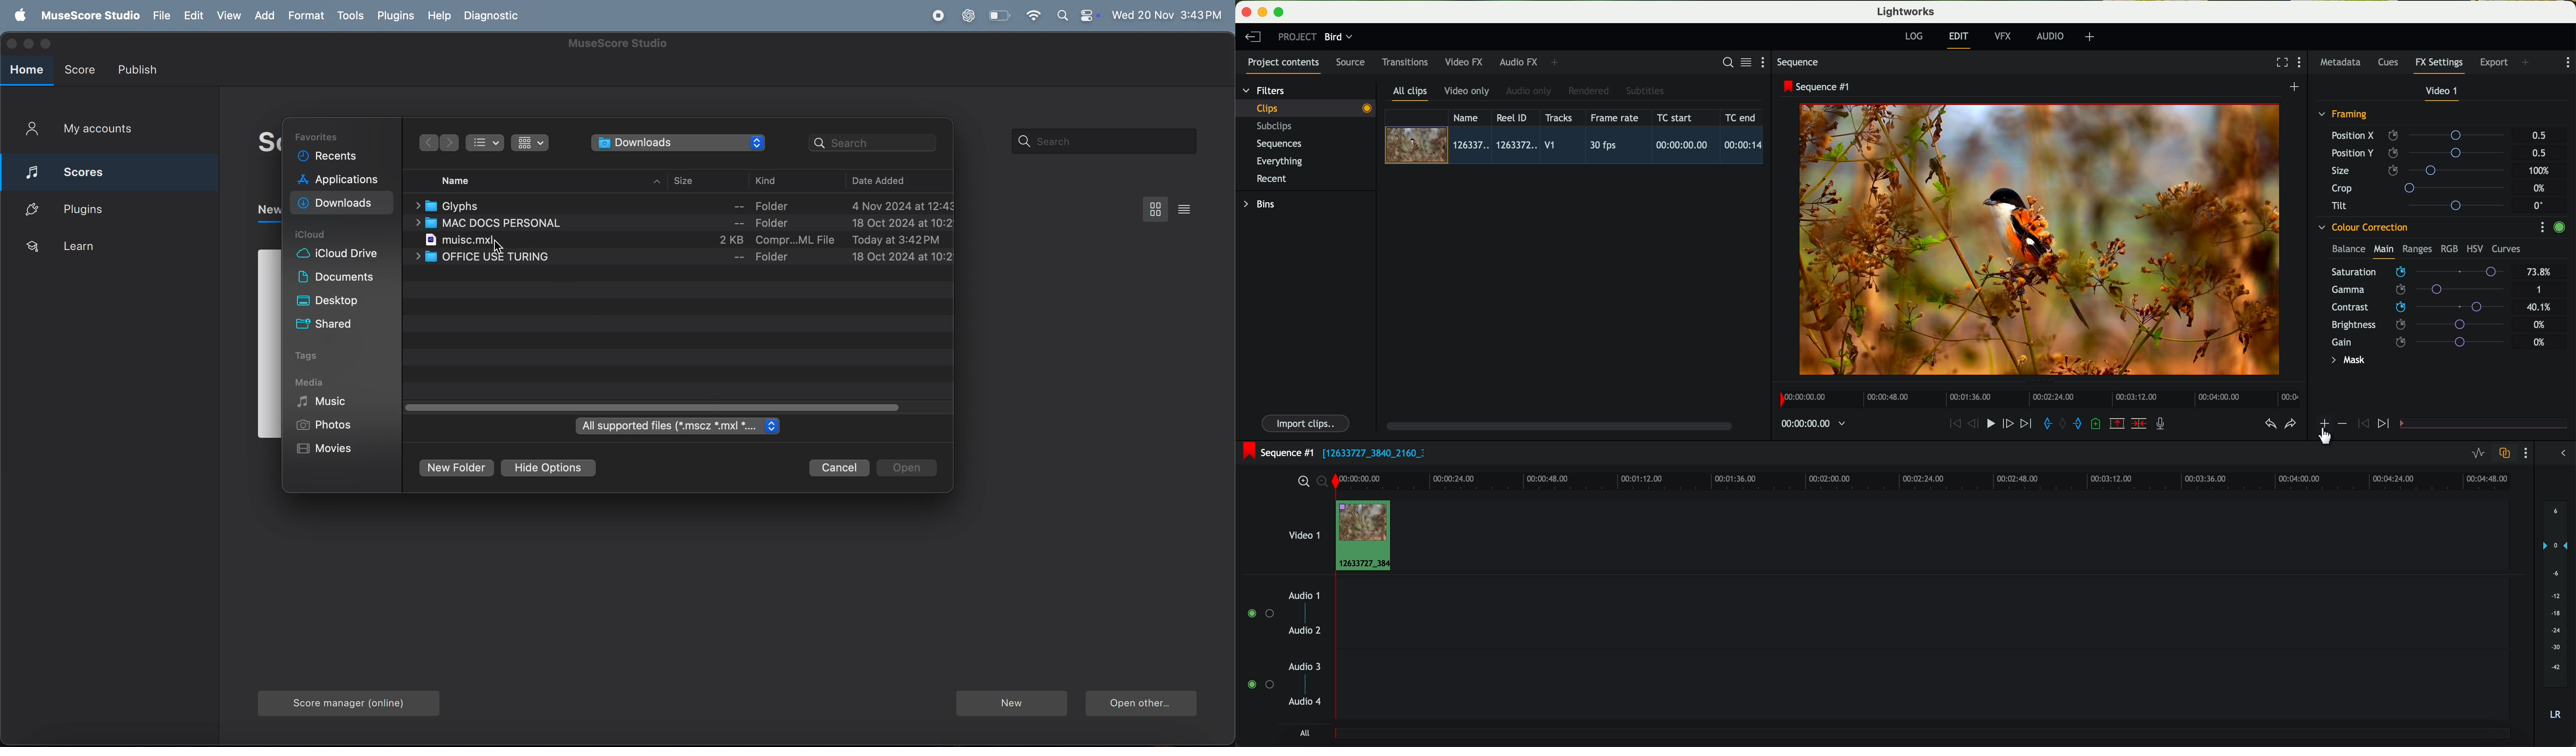 The width and height of the screenshot is (2576, 756). Describe the element at coordinates (2118, 423) in the screenshot. I see `remove the marked section` at that location.